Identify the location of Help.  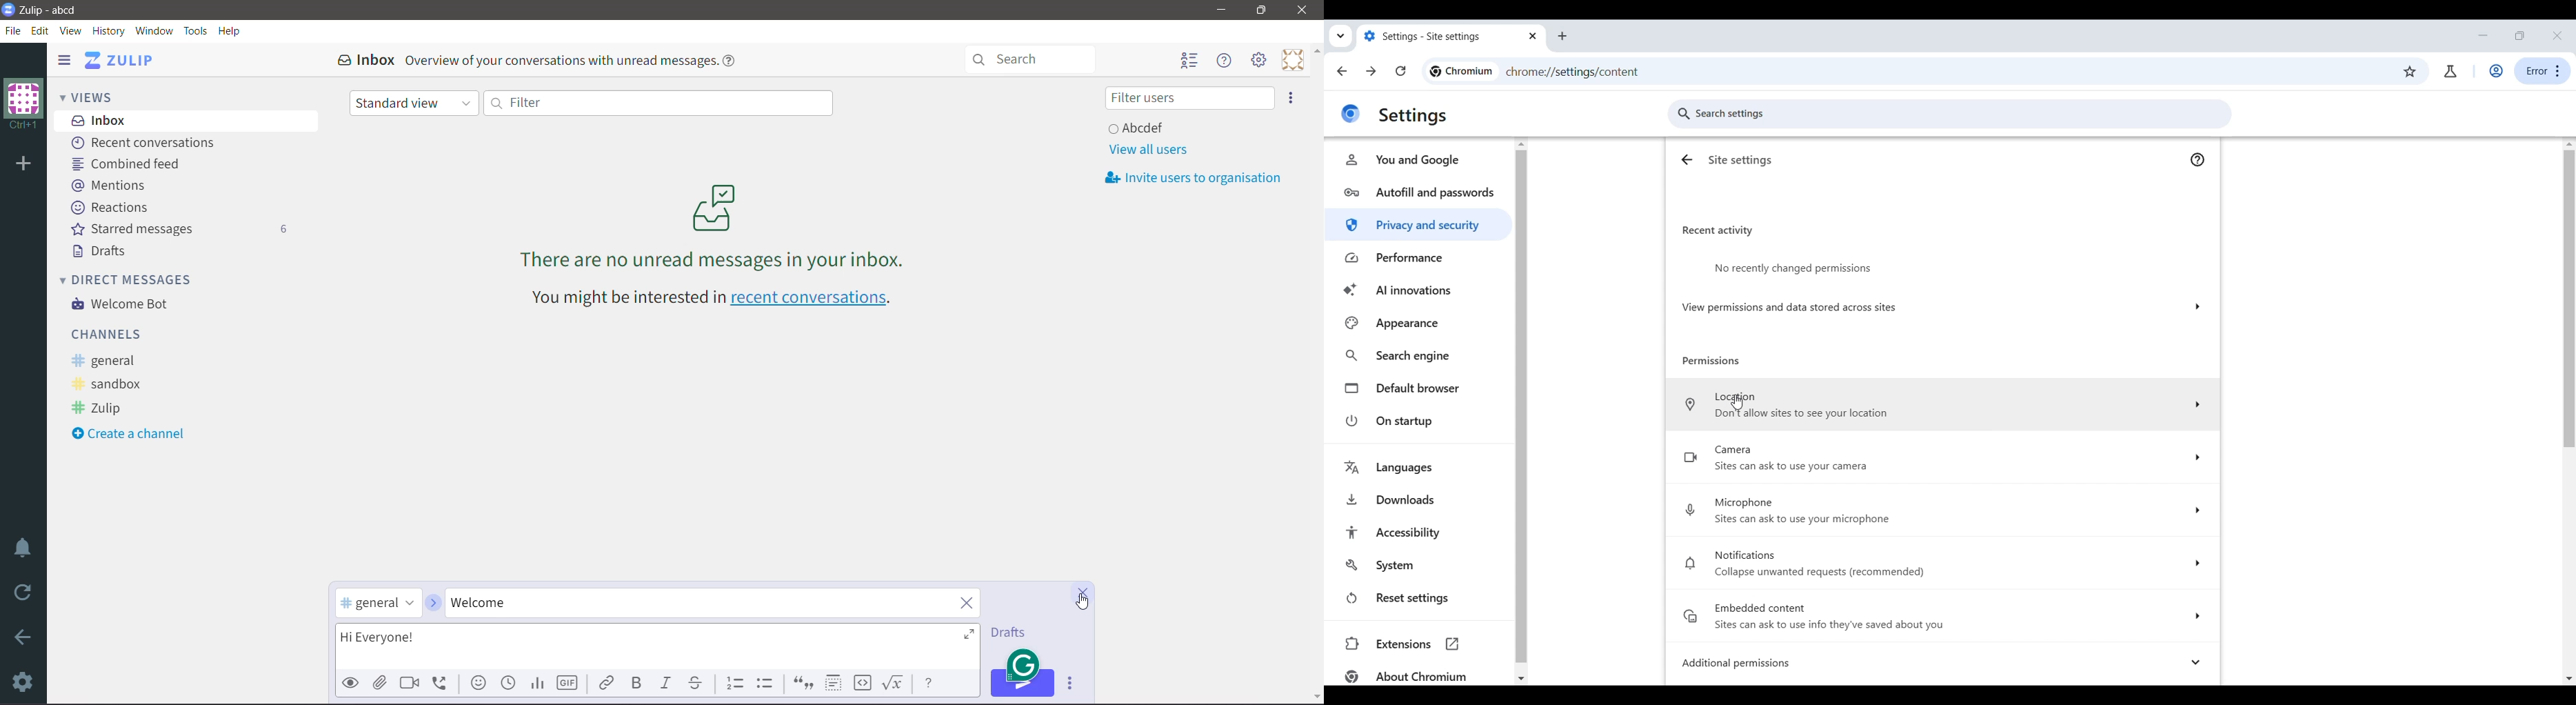
(230, 31).